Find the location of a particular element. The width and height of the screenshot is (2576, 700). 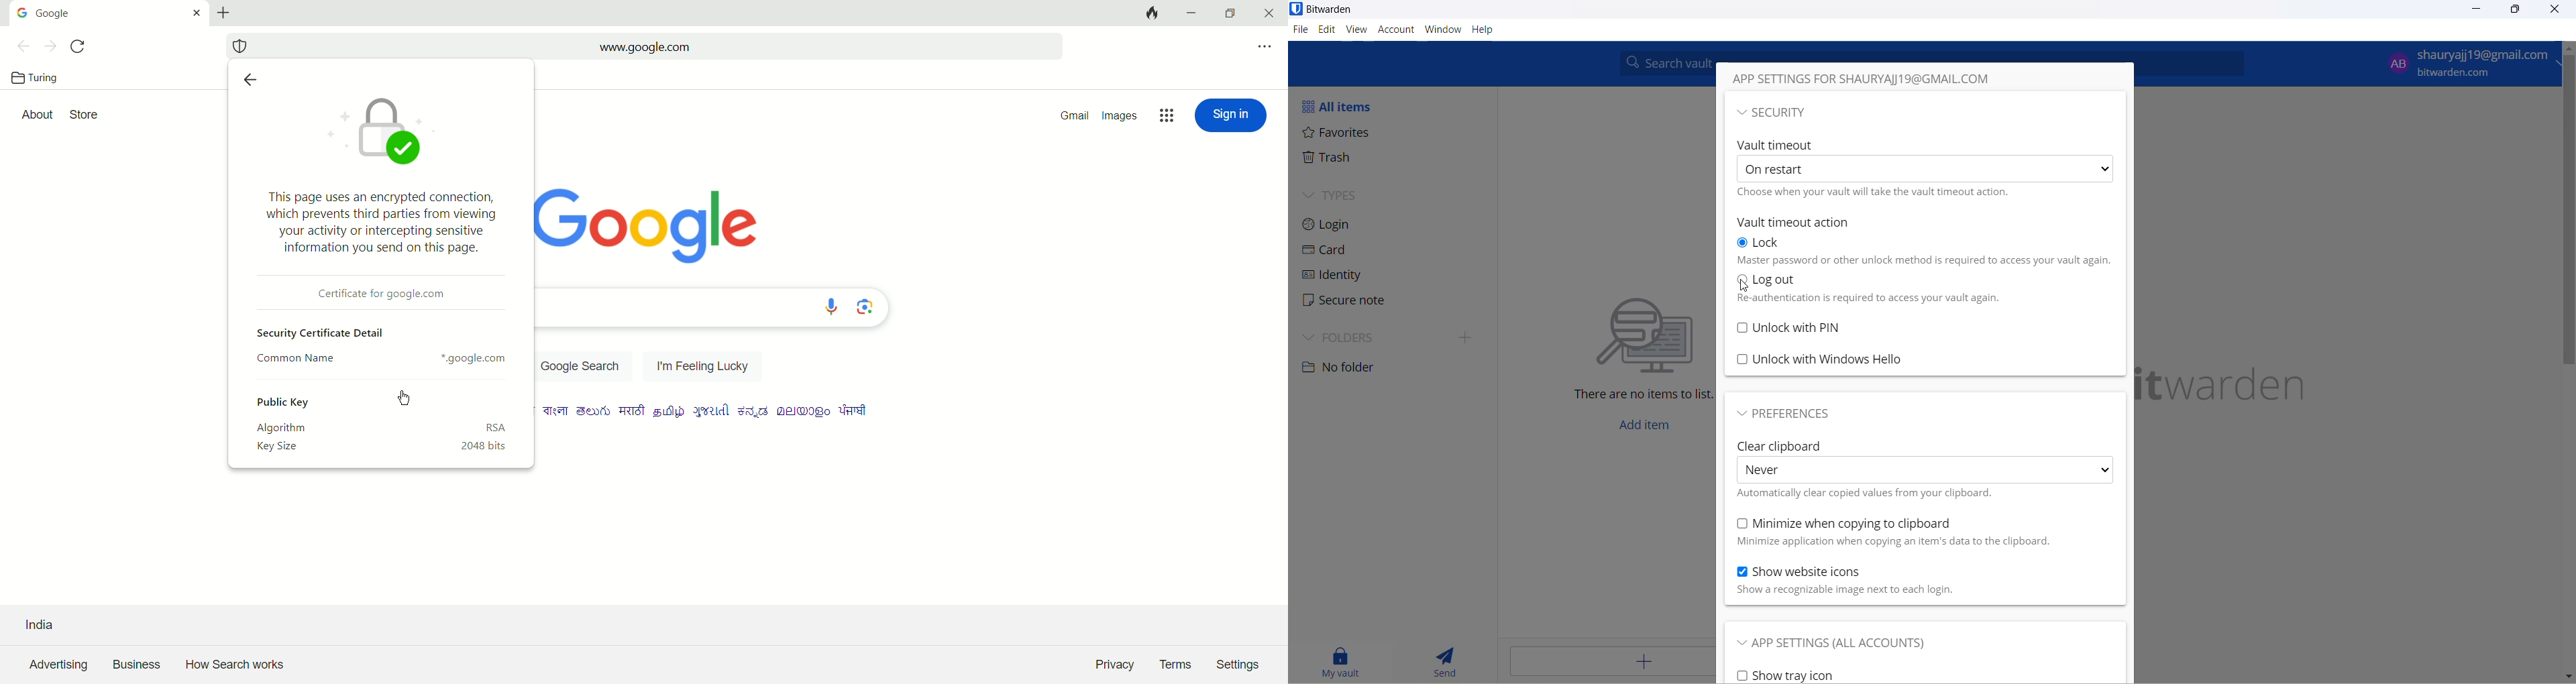

checkbox is located at coordinates (1868, 494).